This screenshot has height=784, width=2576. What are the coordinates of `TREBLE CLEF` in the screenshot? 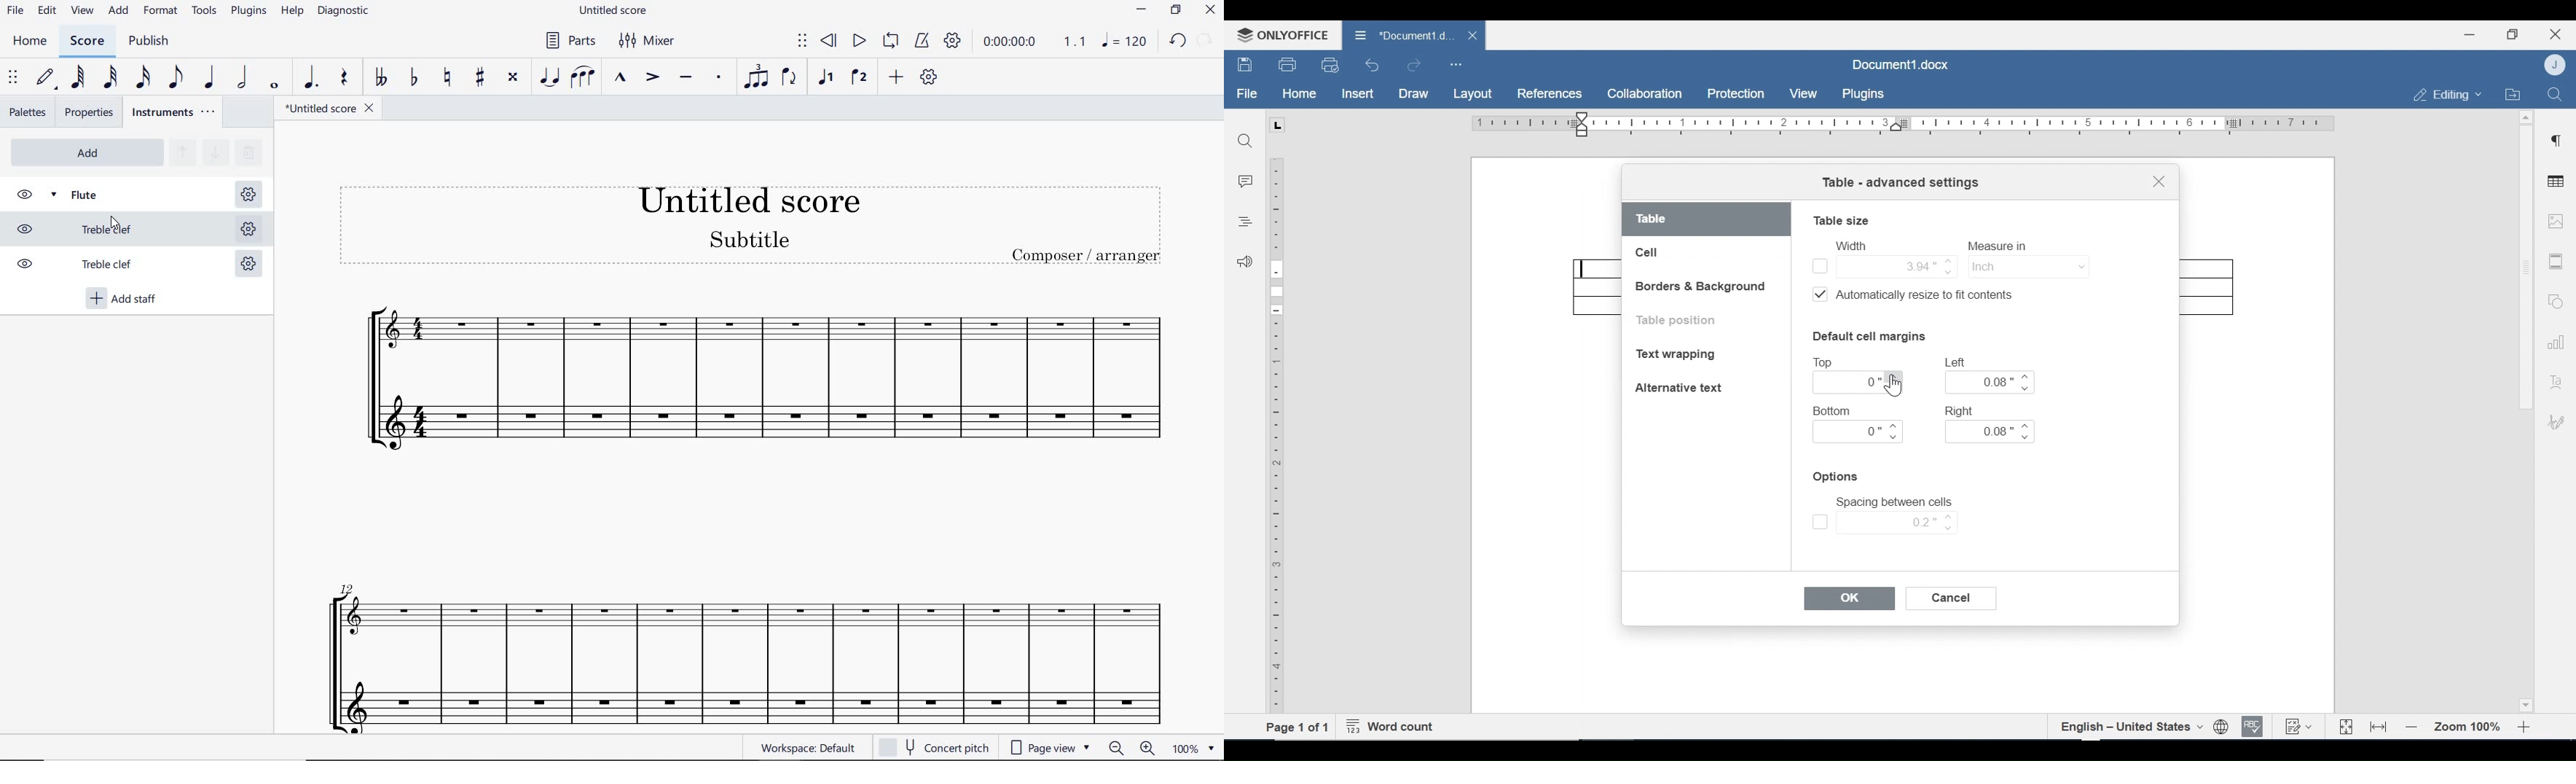 It's located at (90, 266).